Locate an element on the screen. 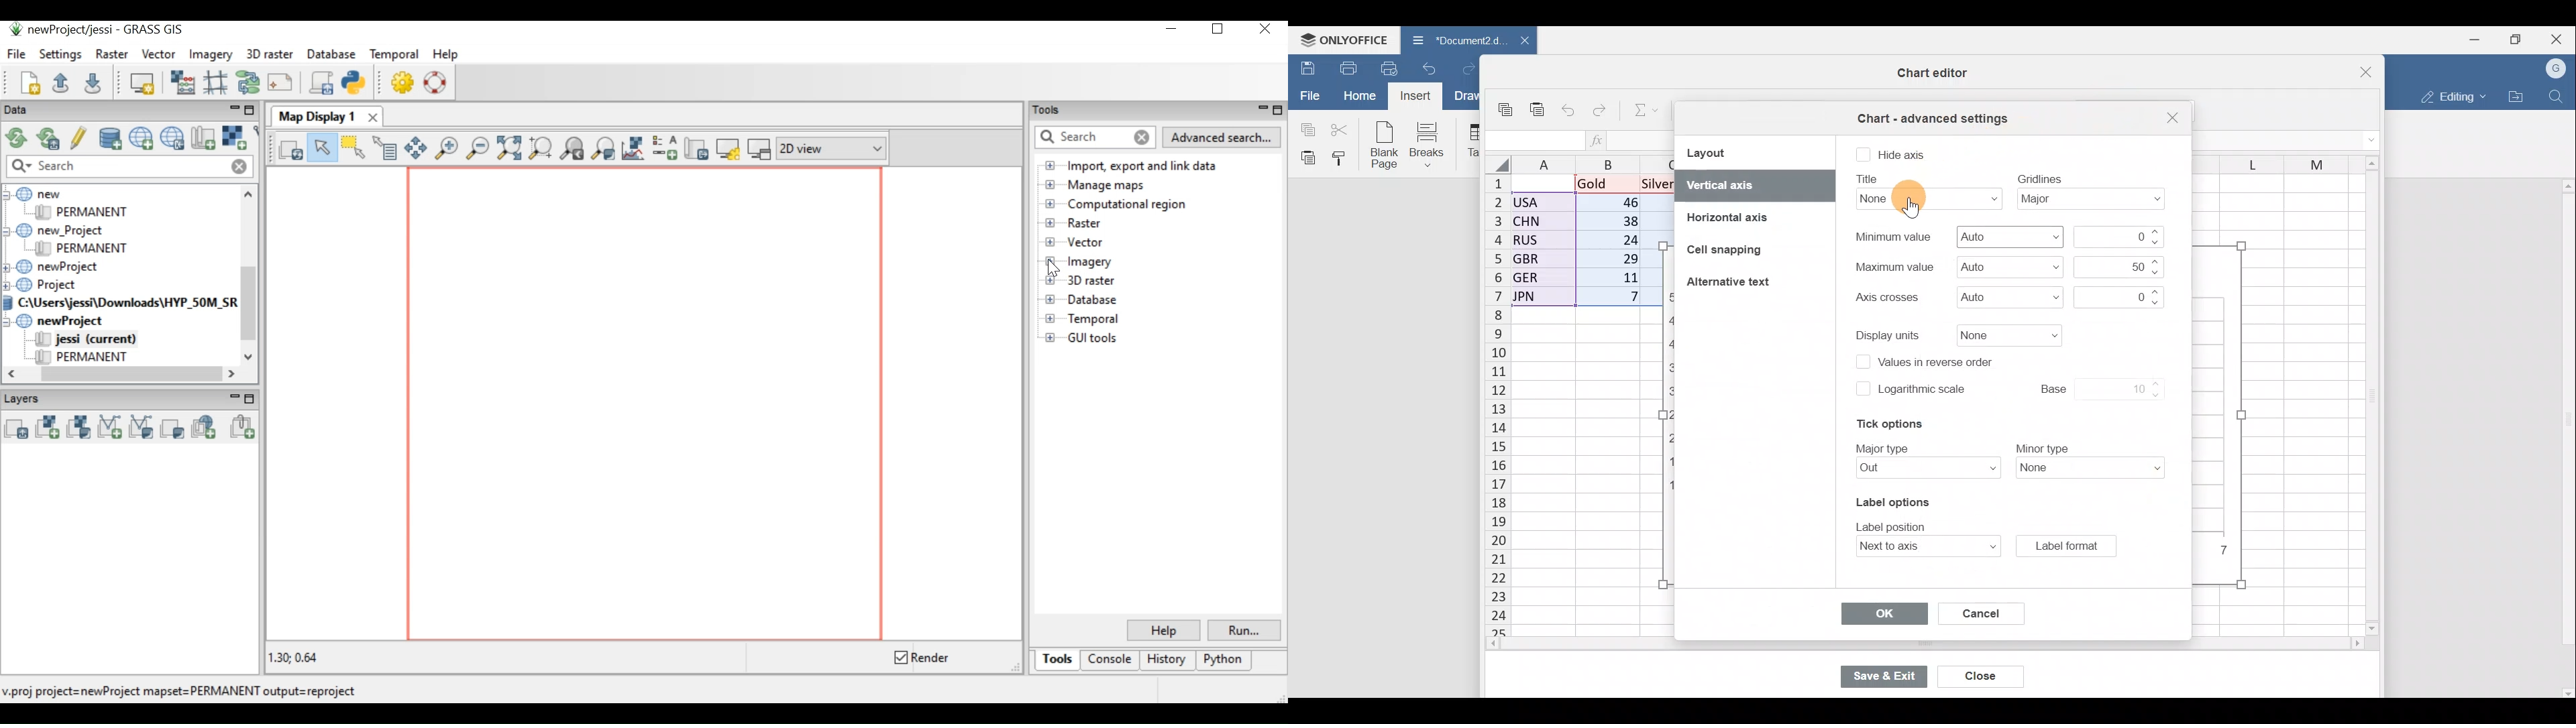 This screenshot has height=728, width=2576. Alternative text is located at coordinates (1732, 282).